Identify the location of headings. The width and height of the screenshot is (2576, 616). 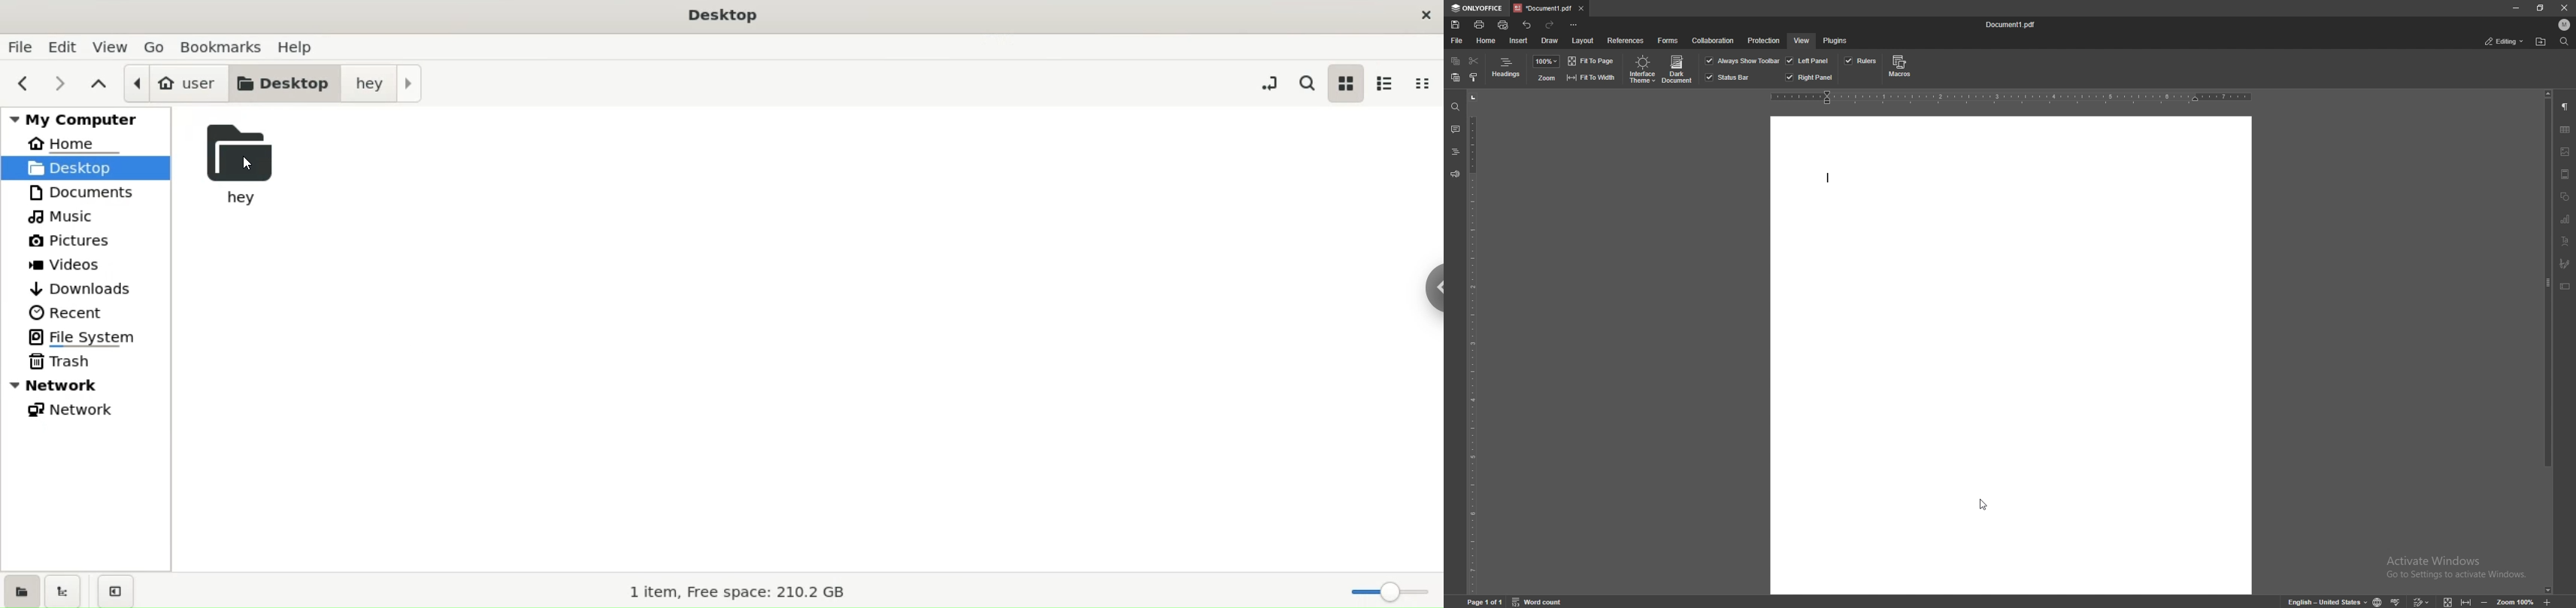
(1507, 70).